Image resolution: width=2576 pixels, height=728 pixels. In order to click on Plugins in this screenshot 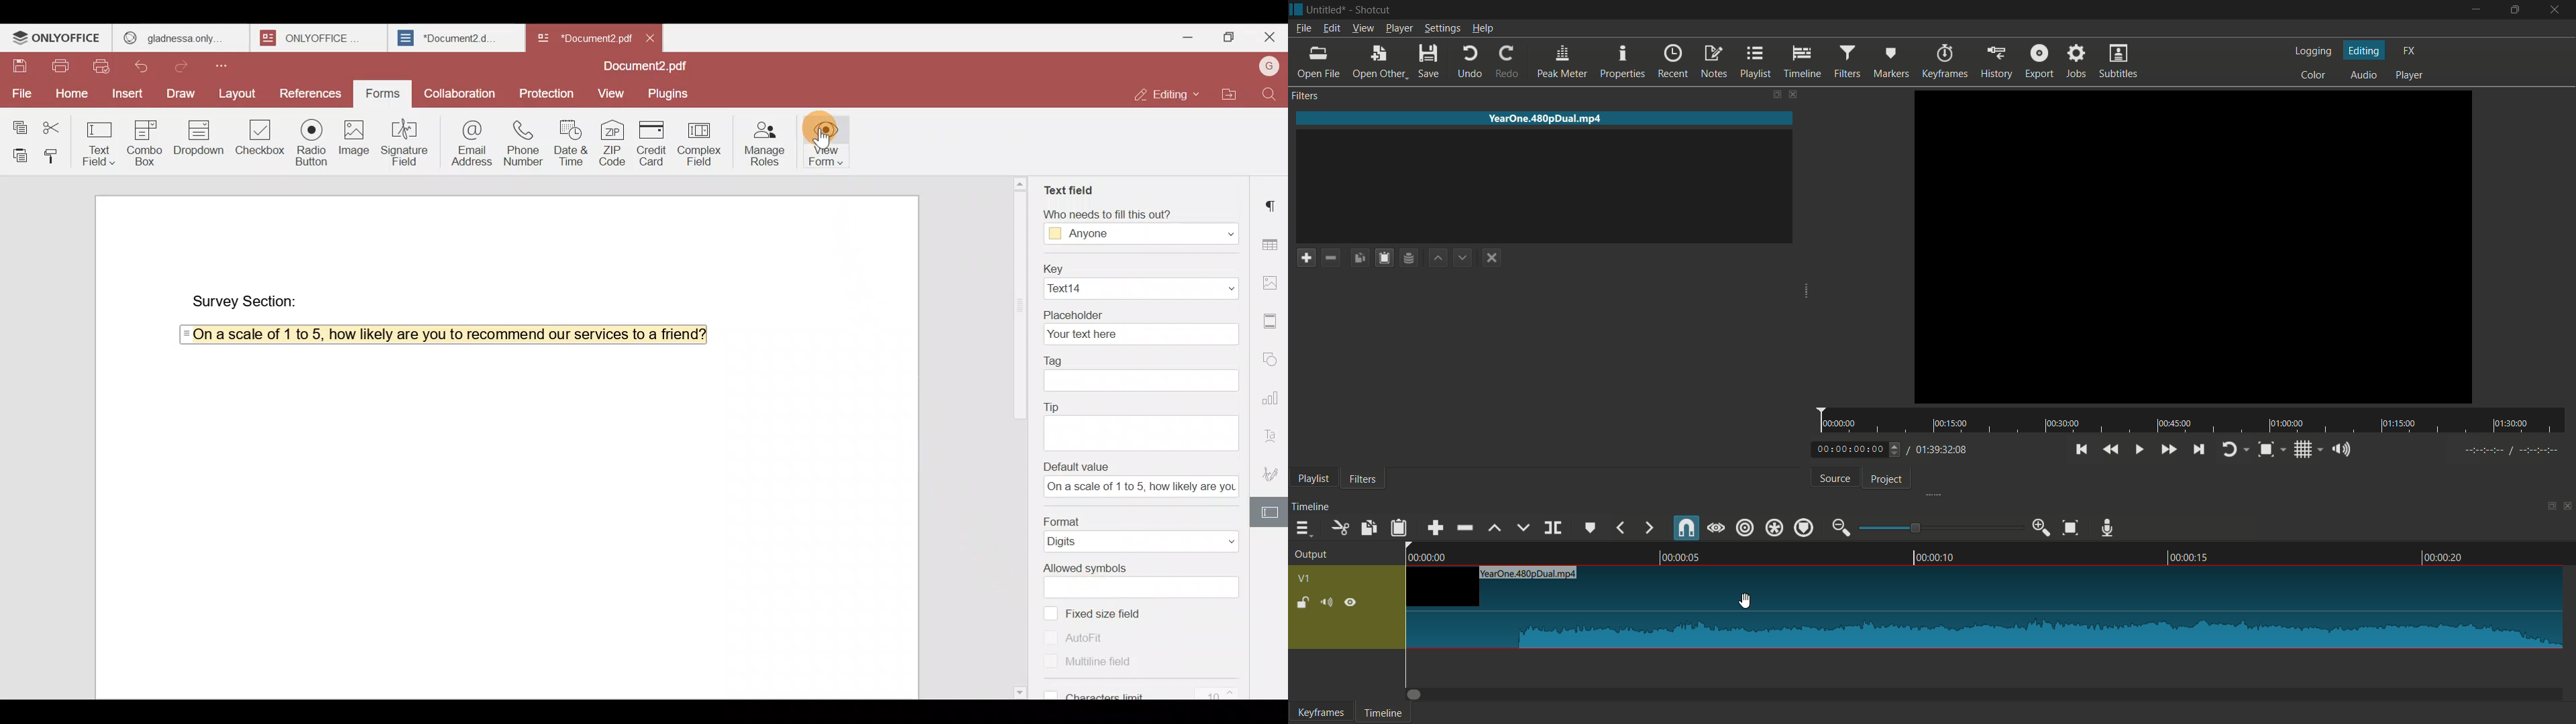, I will do `click(669, 93)`.